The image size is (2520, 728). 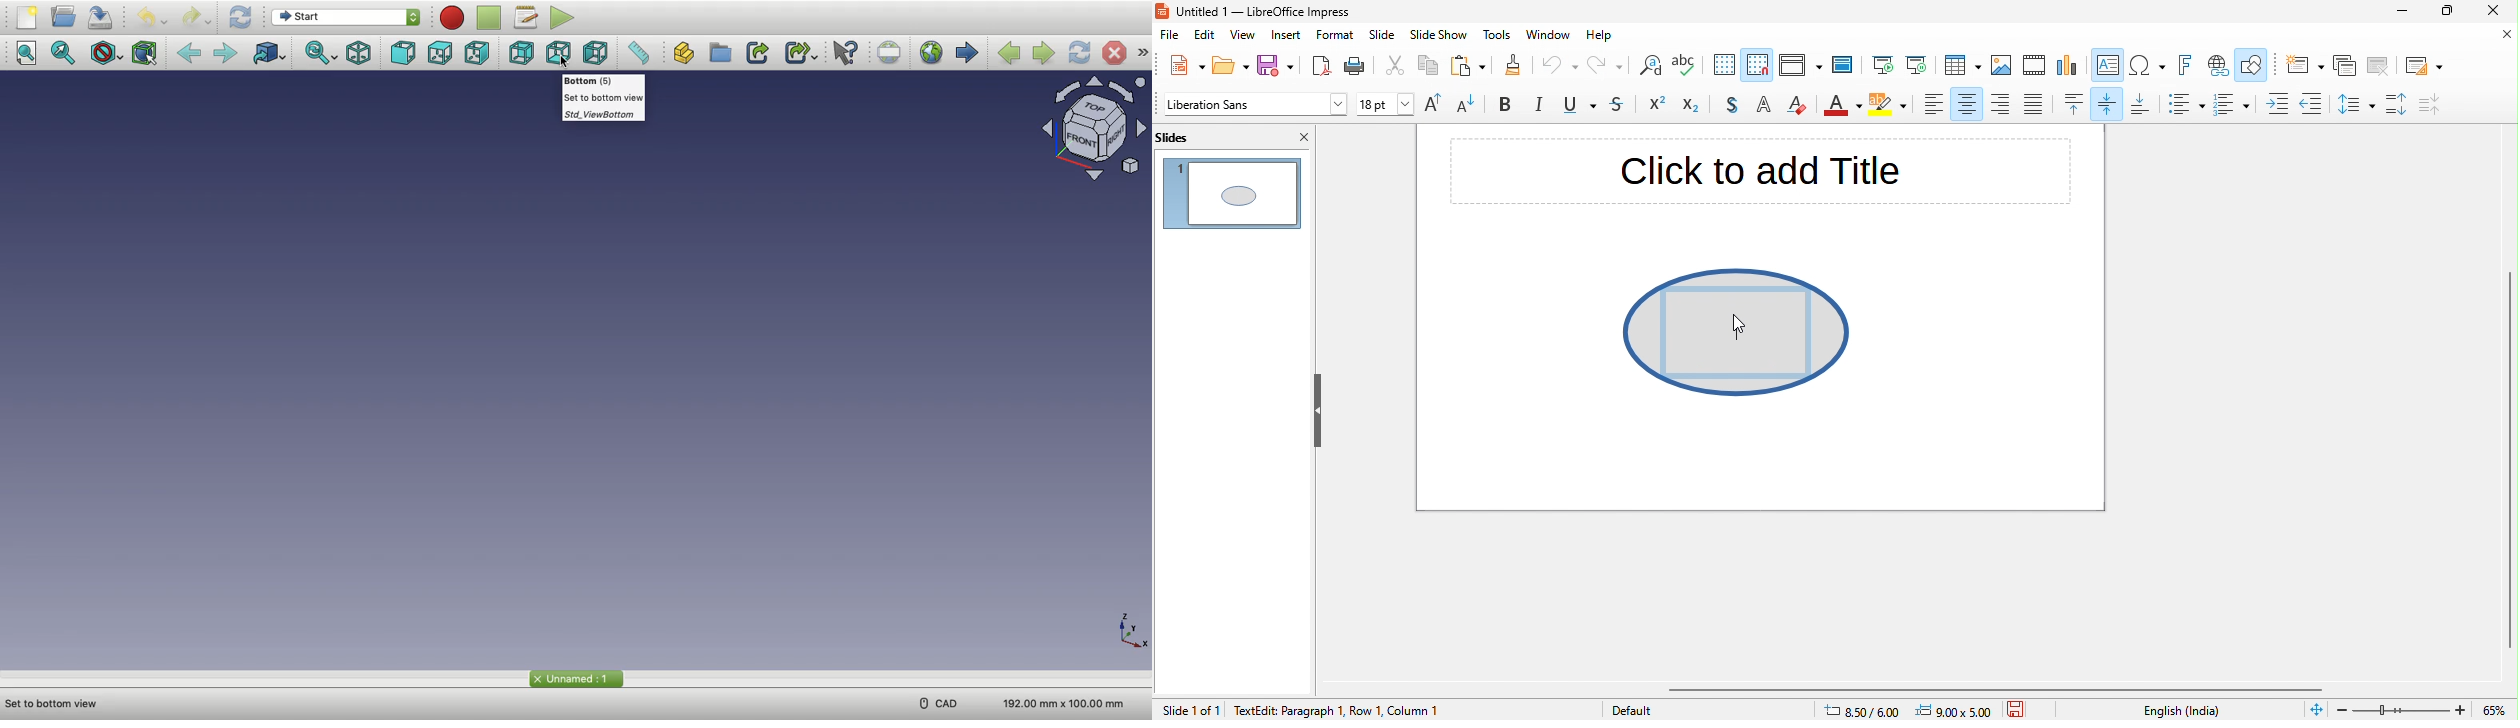 I want to click on redo, so click(x=1604, y=68).